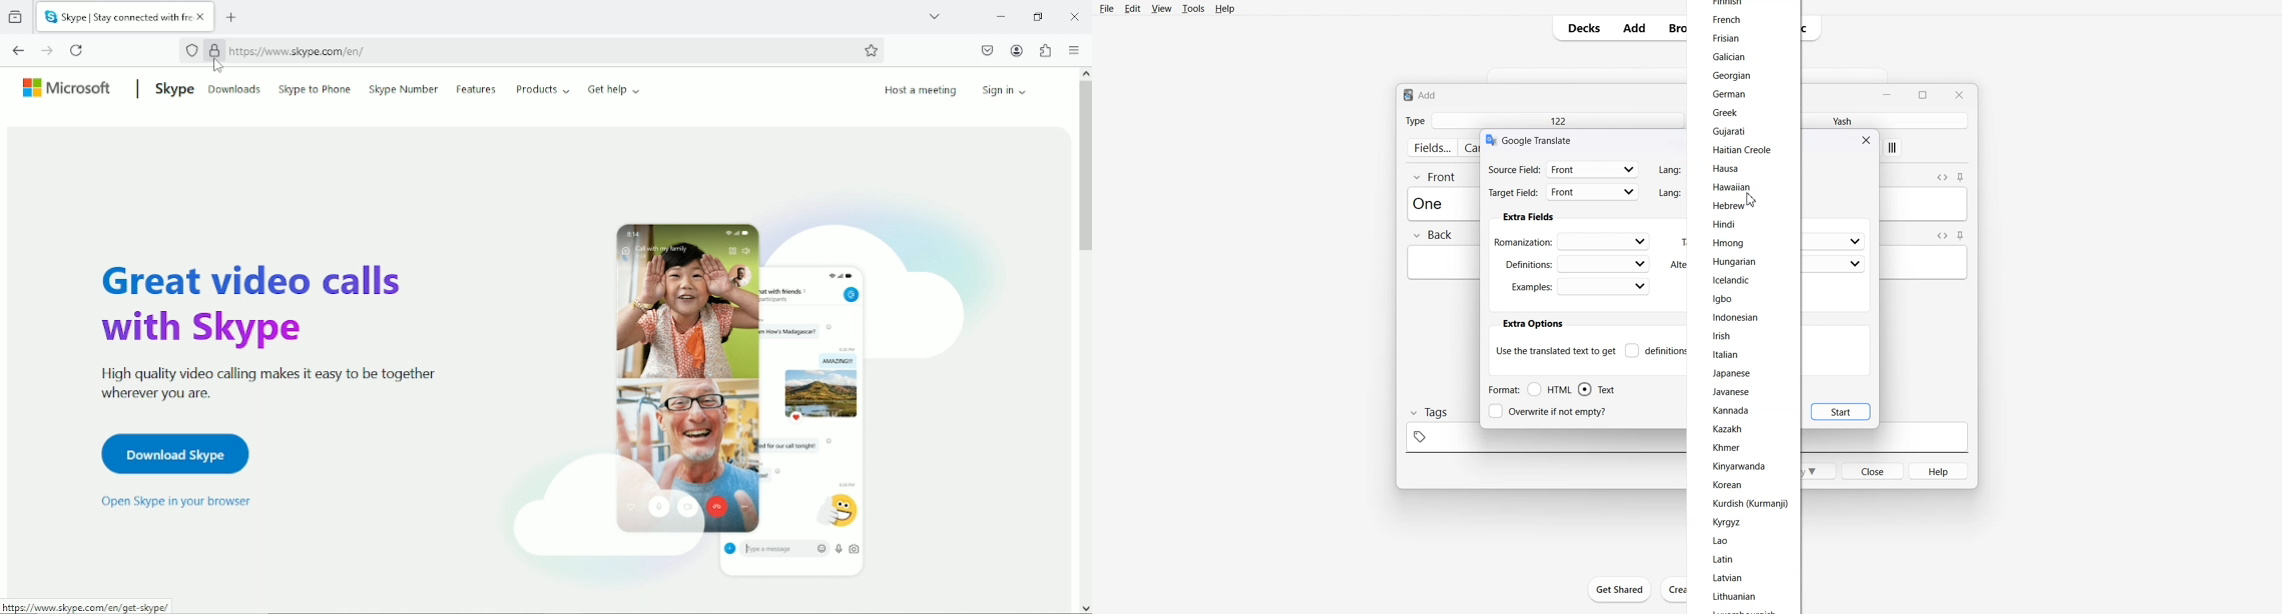  What do you see at coordinates (1160, 8) in the screenshot?
I see `View` at bounding box center [1160, 8].